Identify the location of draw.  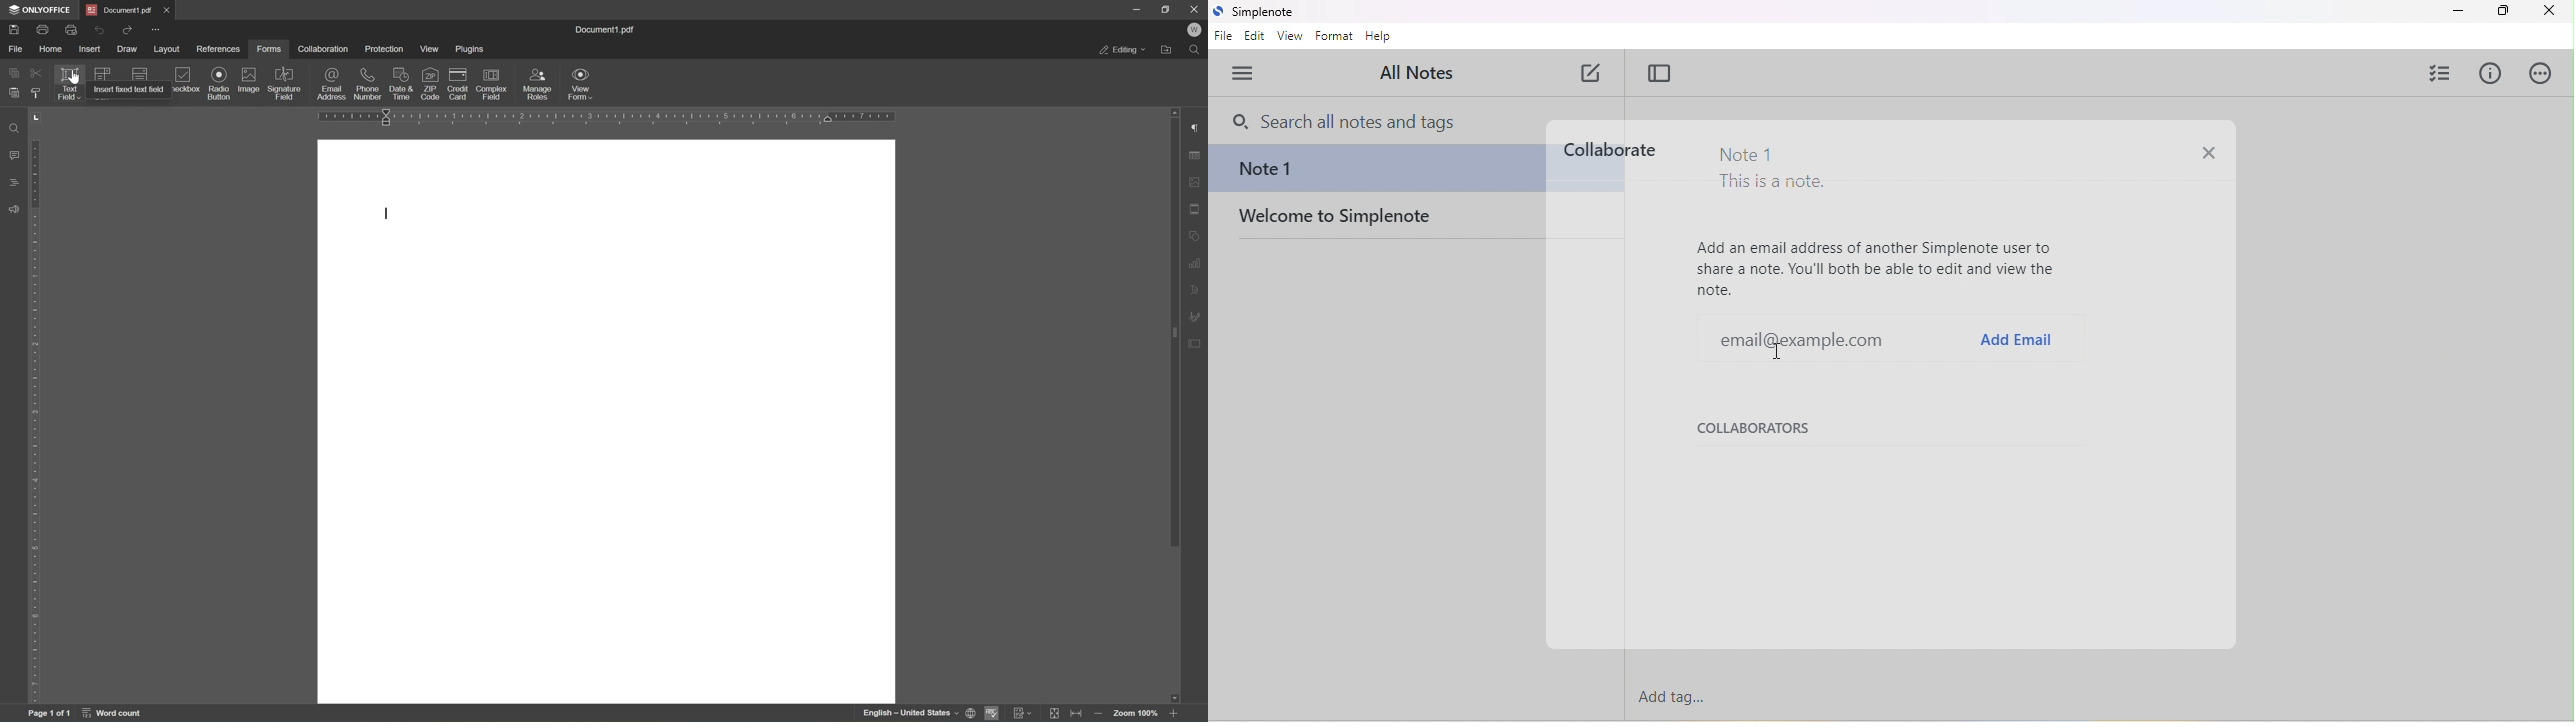
(126, 50).